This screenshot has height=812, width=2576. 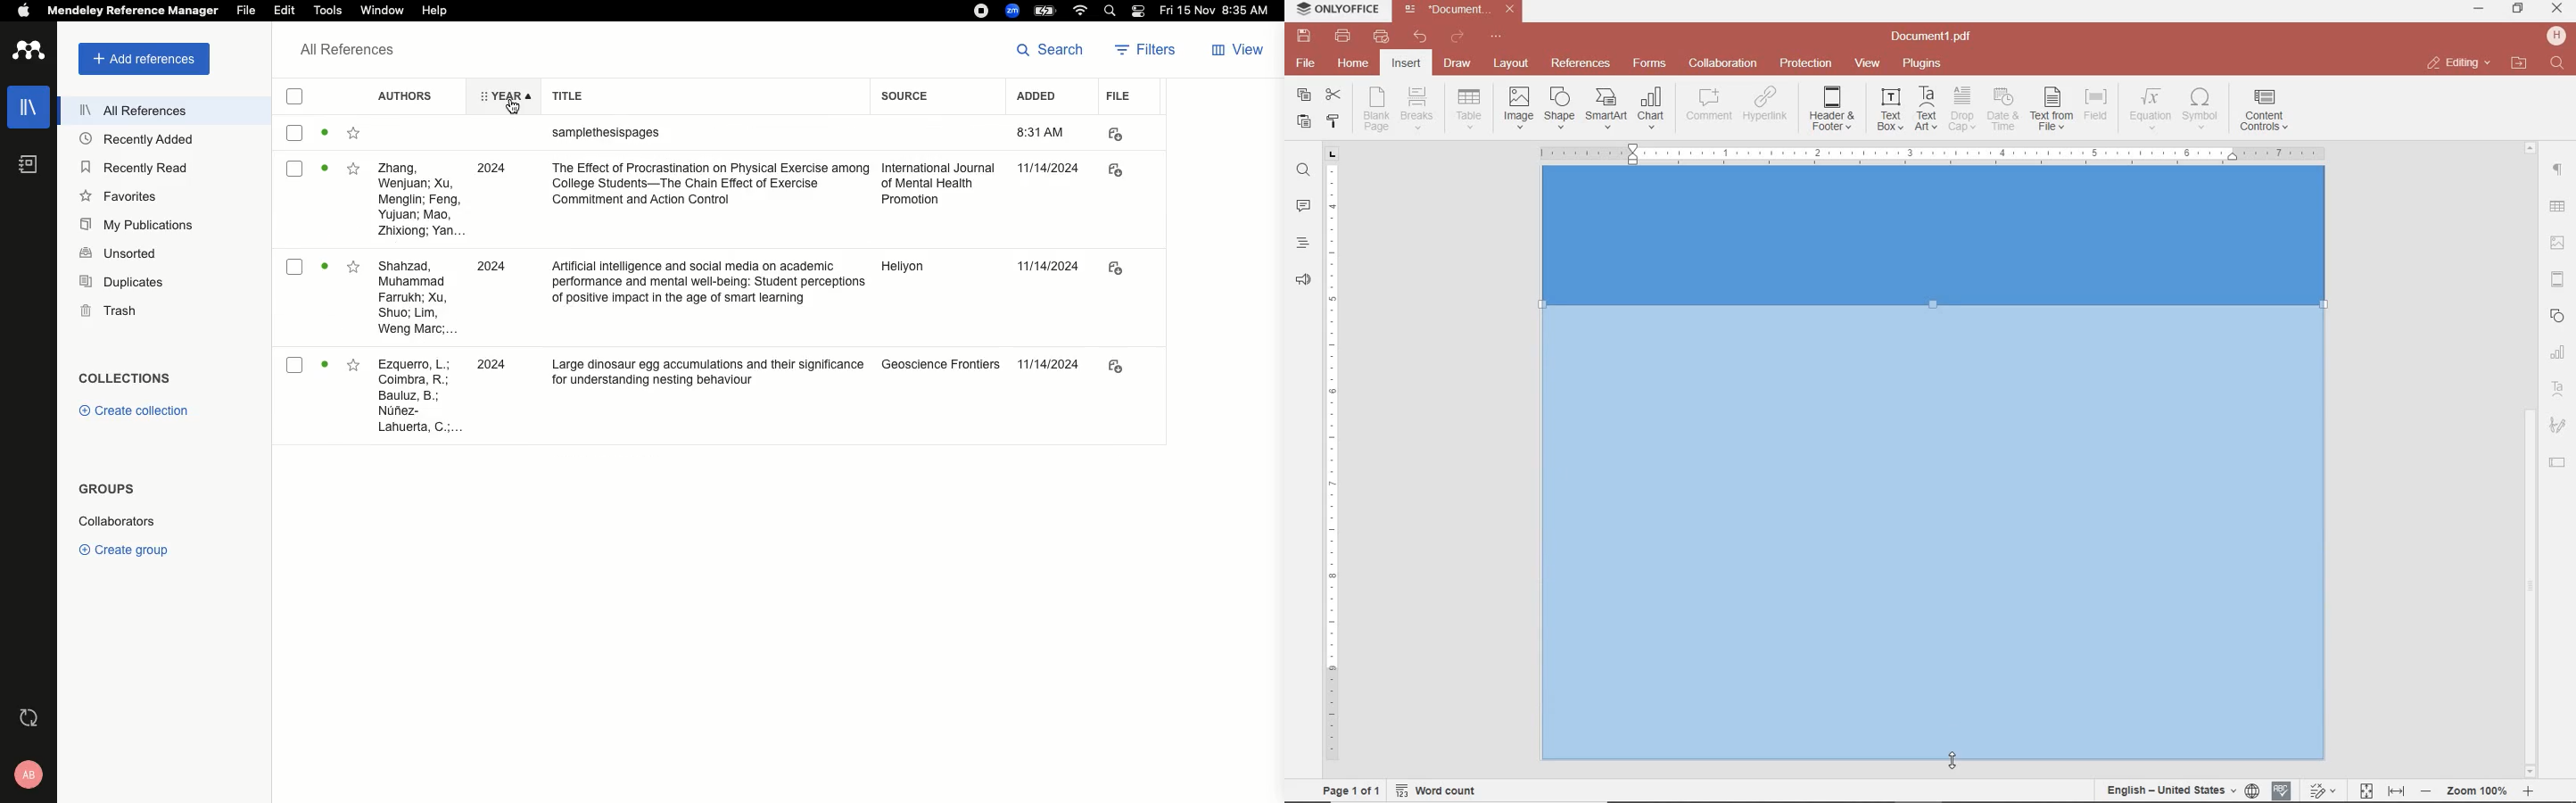 What do you see at coordinates (508, 110) in the screenshot?
I see `cursor` at bounding box center [508, 110].